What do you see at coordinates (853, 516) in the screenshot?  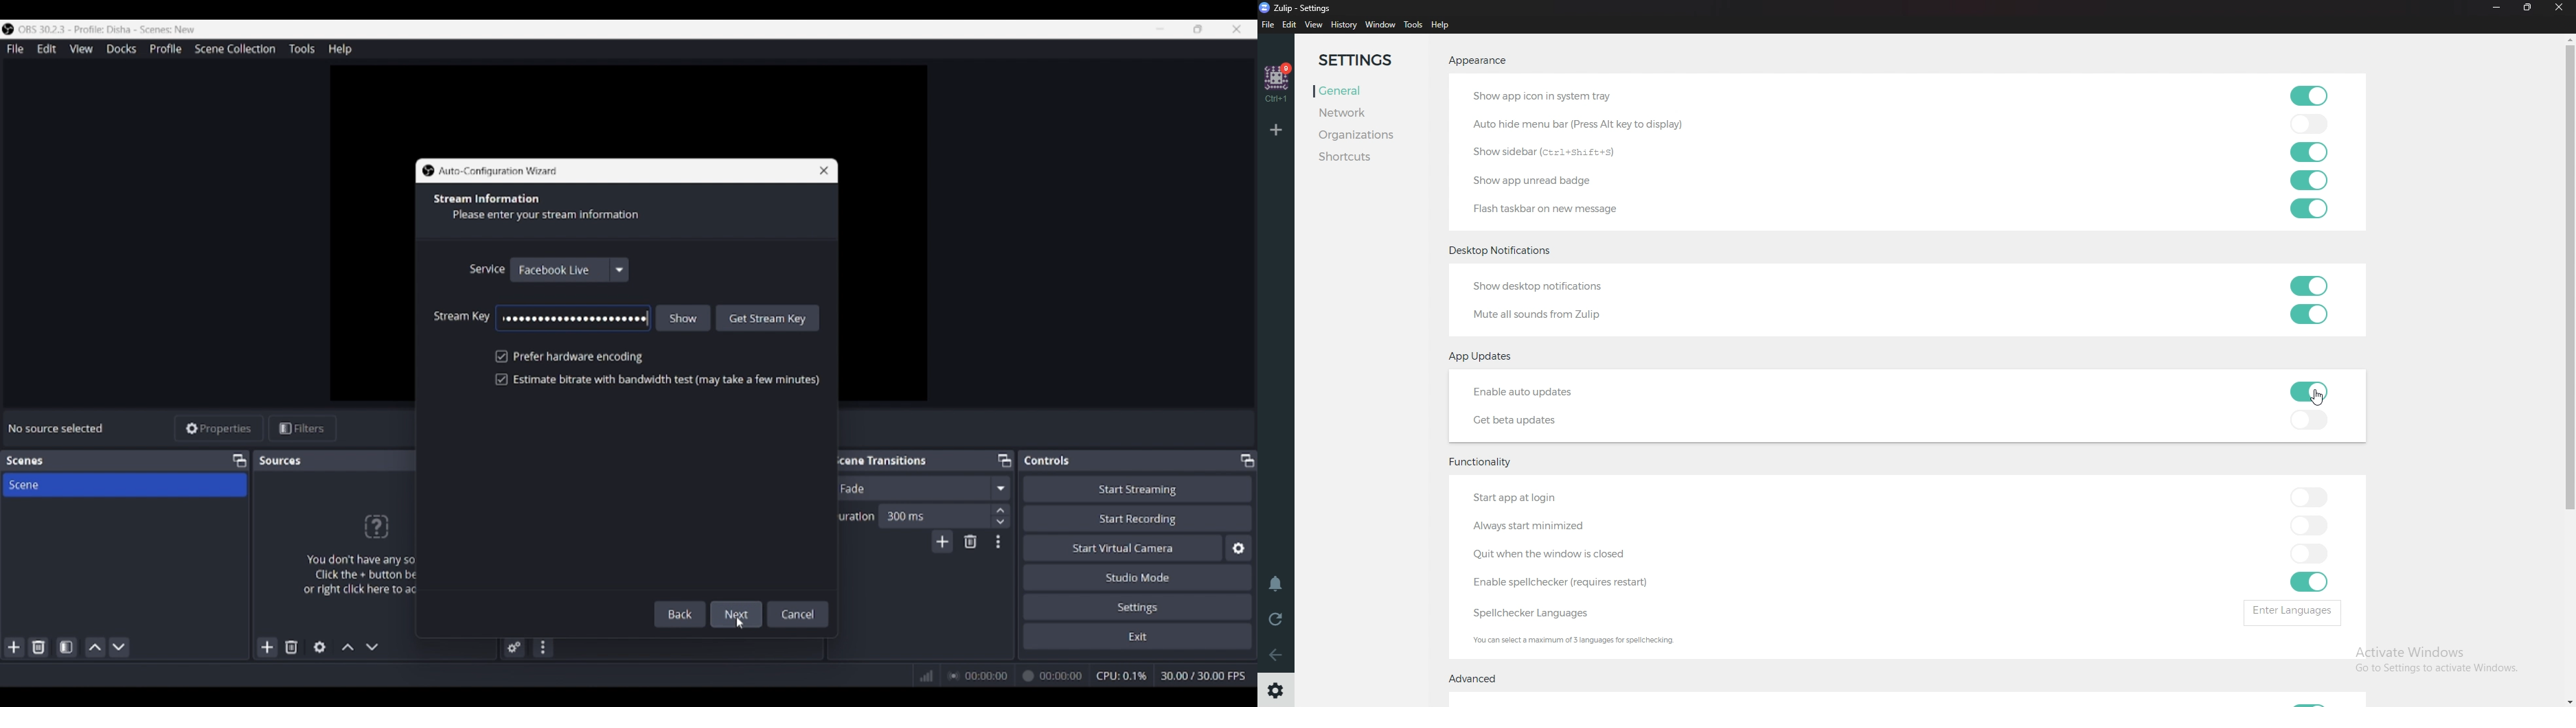 I see `Indicates duration` at bounding box center [853, 516].